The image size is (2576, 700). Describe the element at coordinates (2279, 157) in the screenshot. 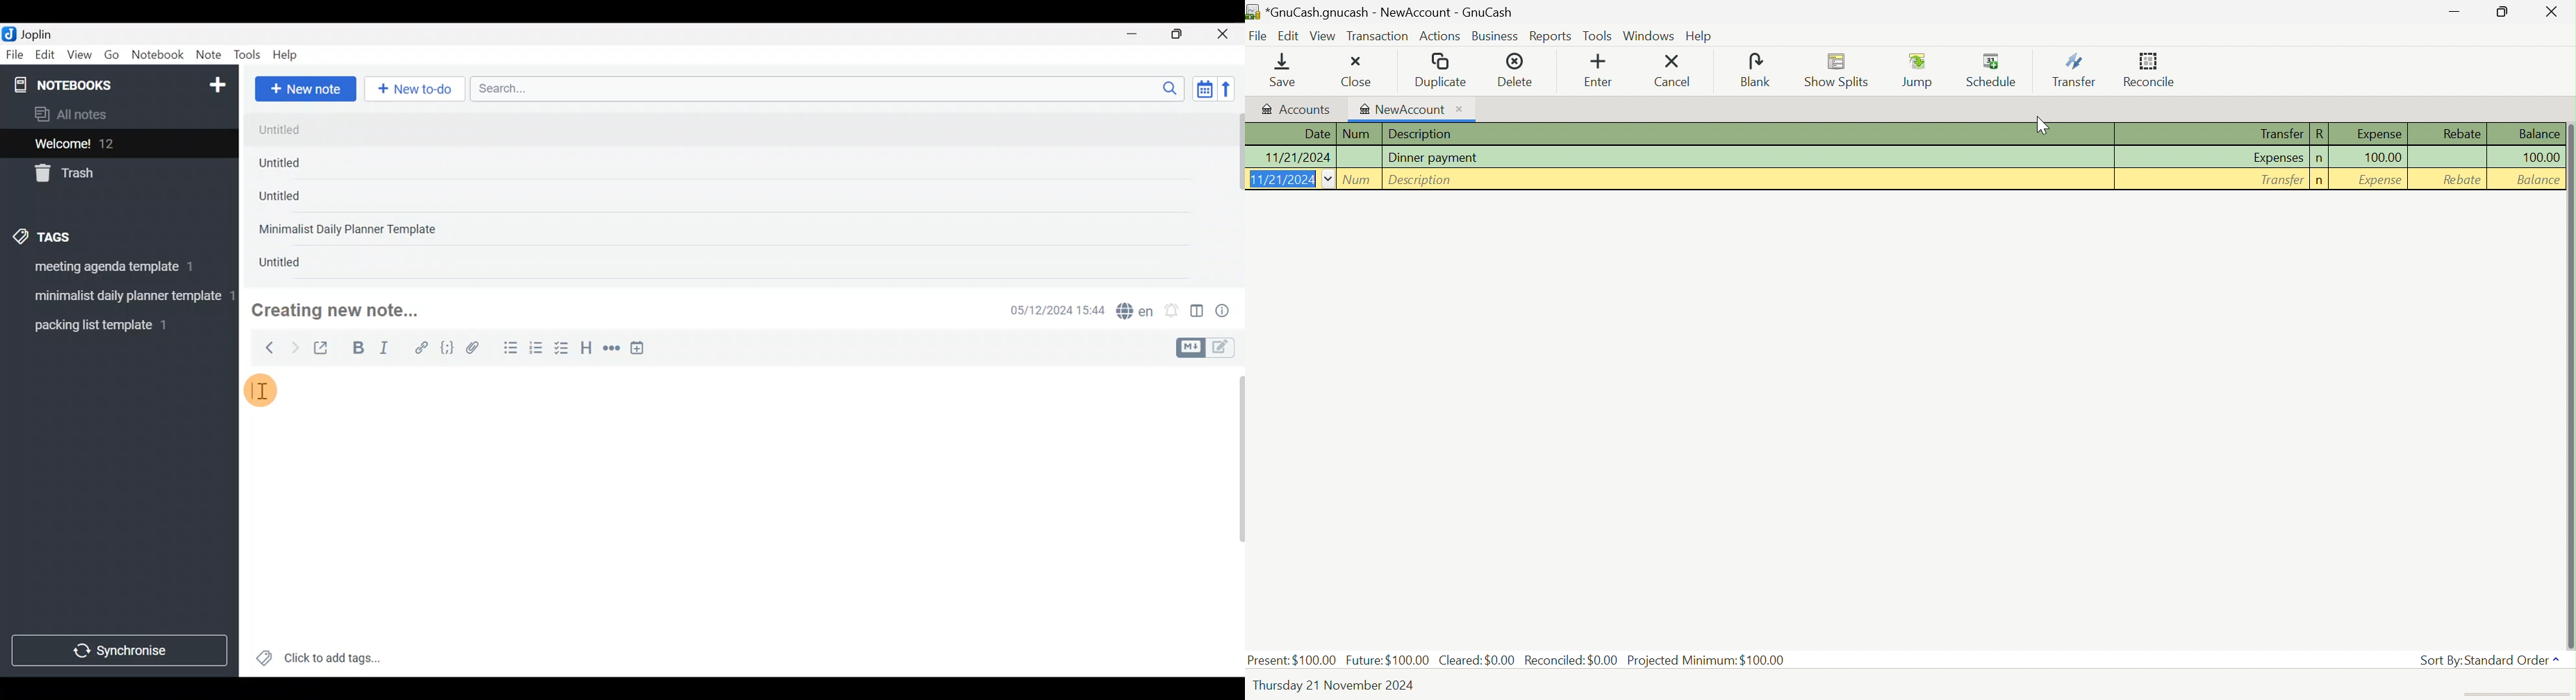

I see `Expenses` at that location.